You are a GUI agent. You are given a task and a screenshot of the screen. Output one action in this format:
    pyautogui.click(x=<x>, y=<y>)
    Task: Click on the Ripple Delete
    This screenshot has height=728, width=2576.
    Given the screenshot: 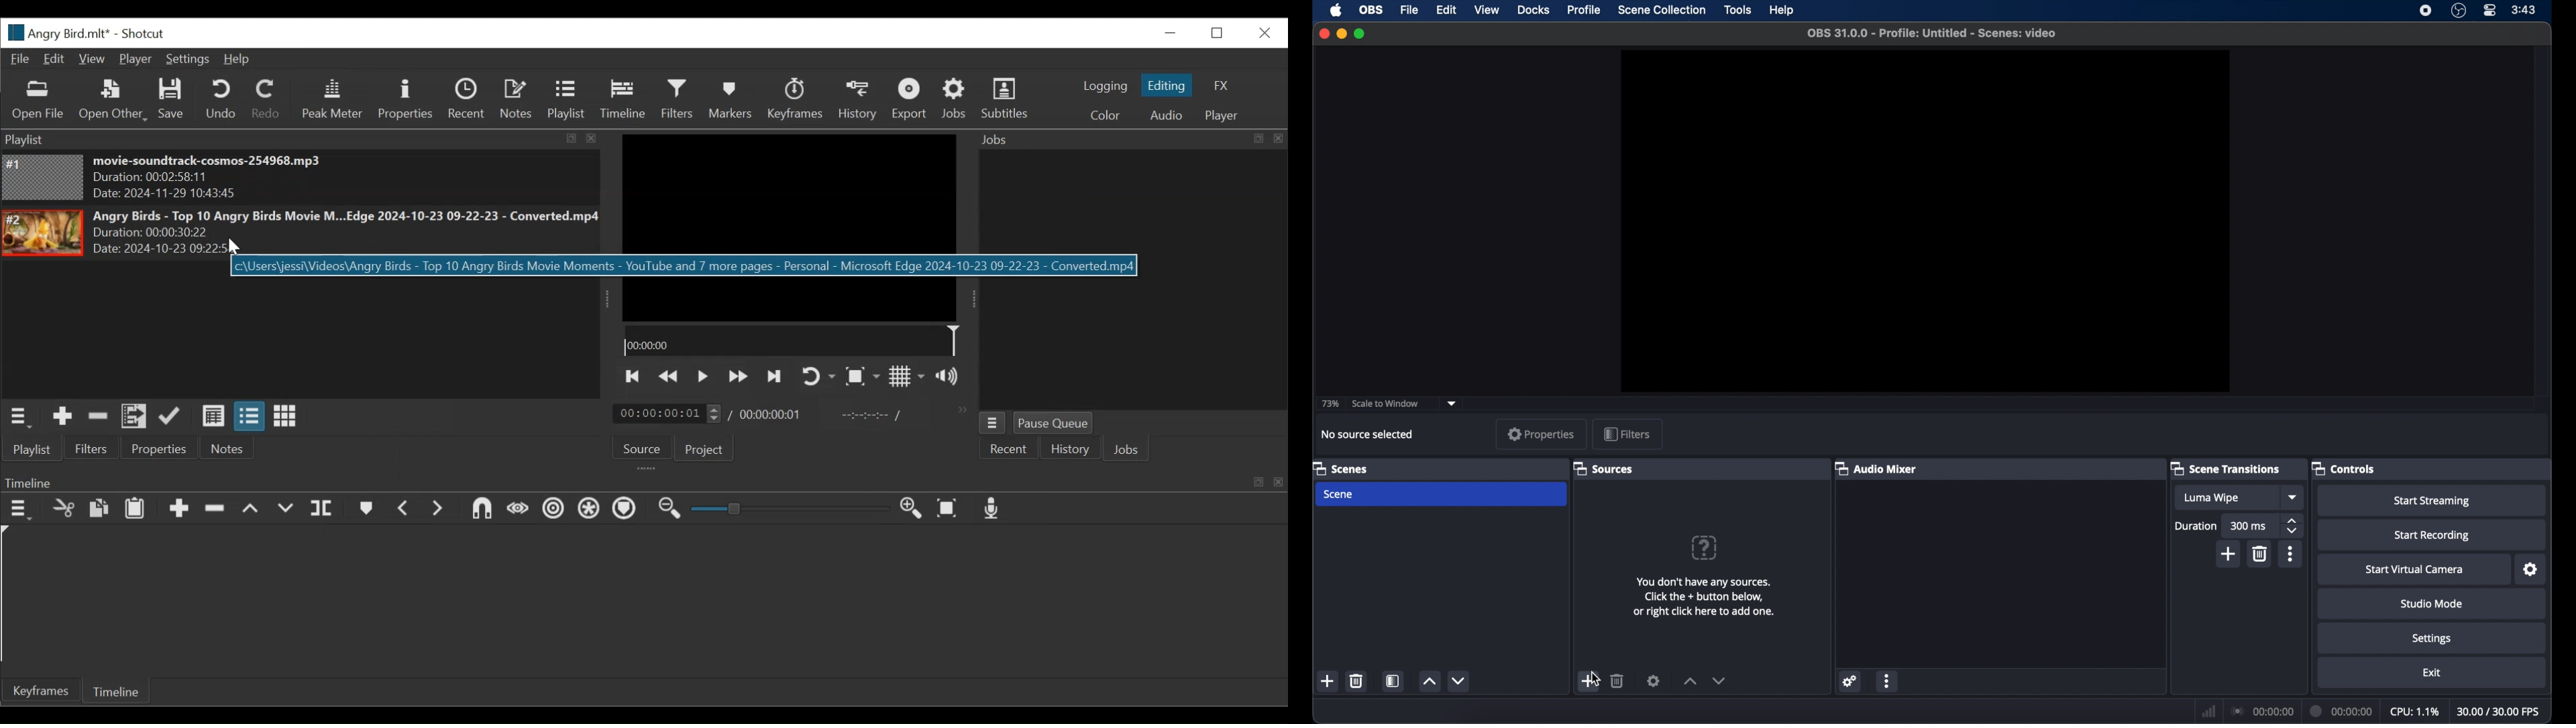 What is the action you would take?
    pyautogui.click(x=215, y=509)
    